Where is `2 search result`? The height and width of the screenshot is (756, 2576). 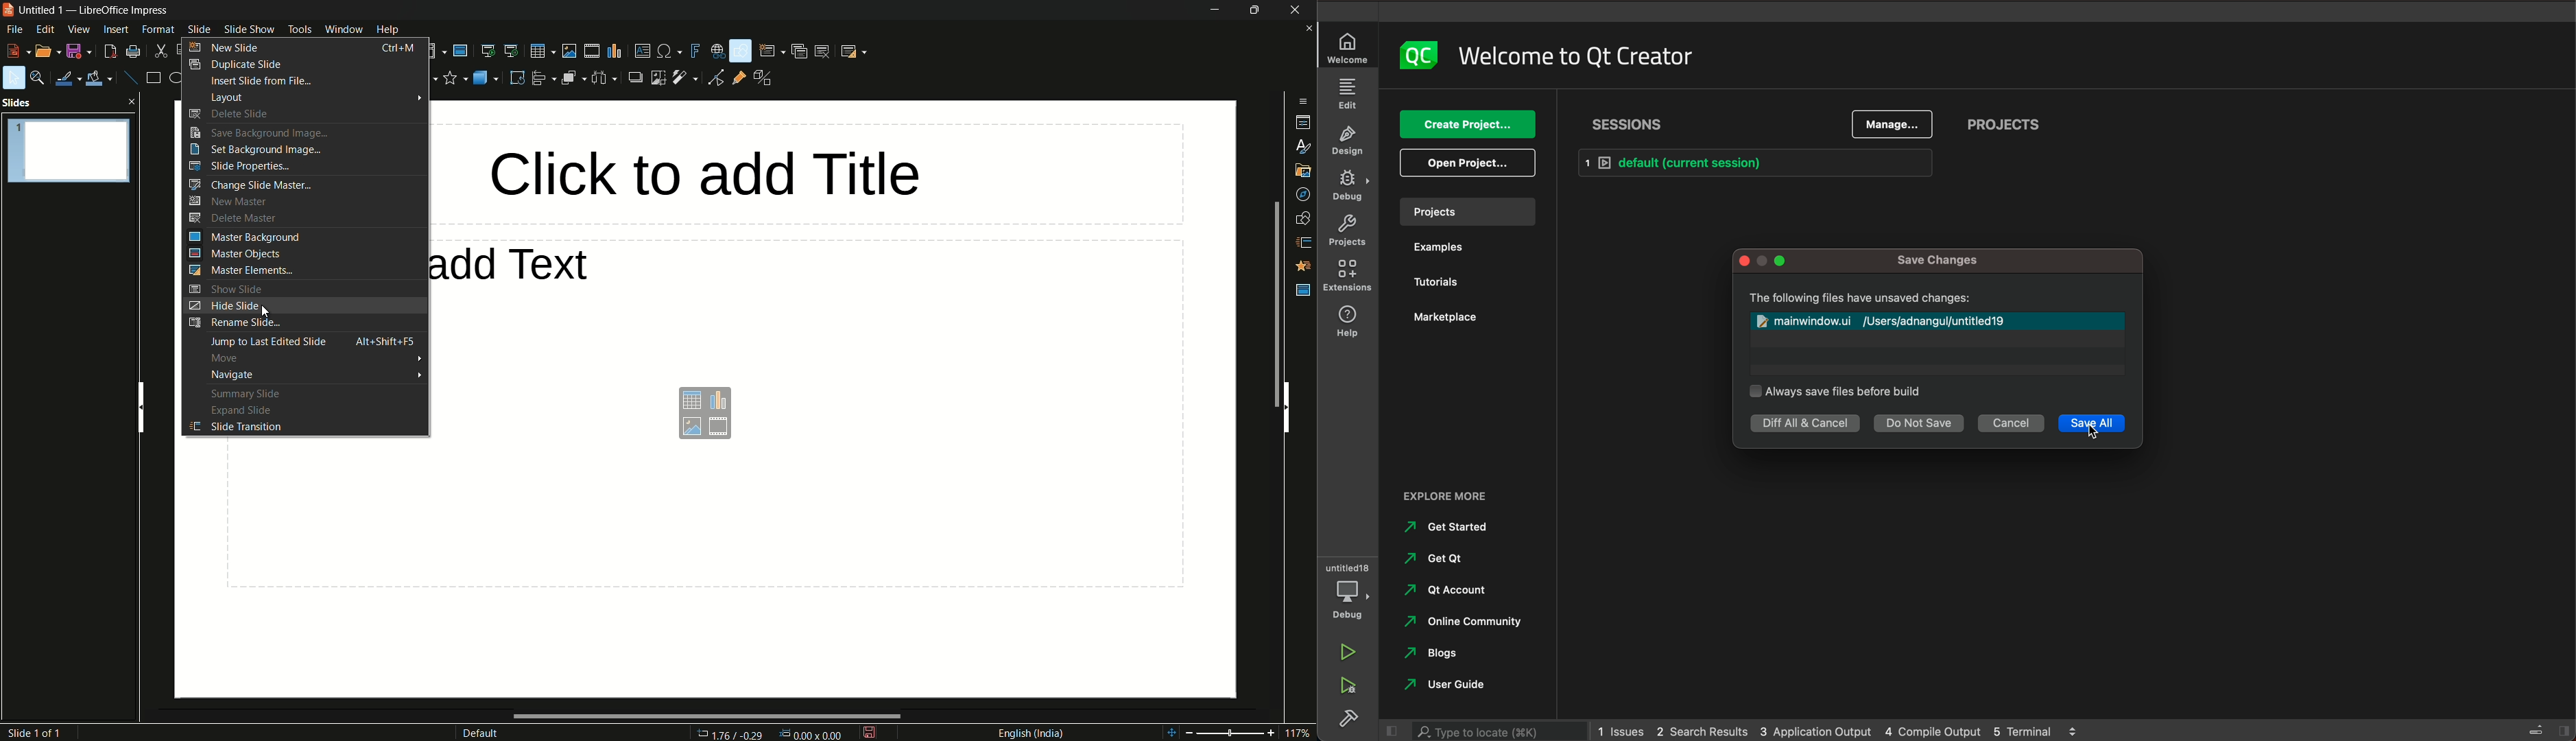
2 search result is located at coordinates (1701, 732).